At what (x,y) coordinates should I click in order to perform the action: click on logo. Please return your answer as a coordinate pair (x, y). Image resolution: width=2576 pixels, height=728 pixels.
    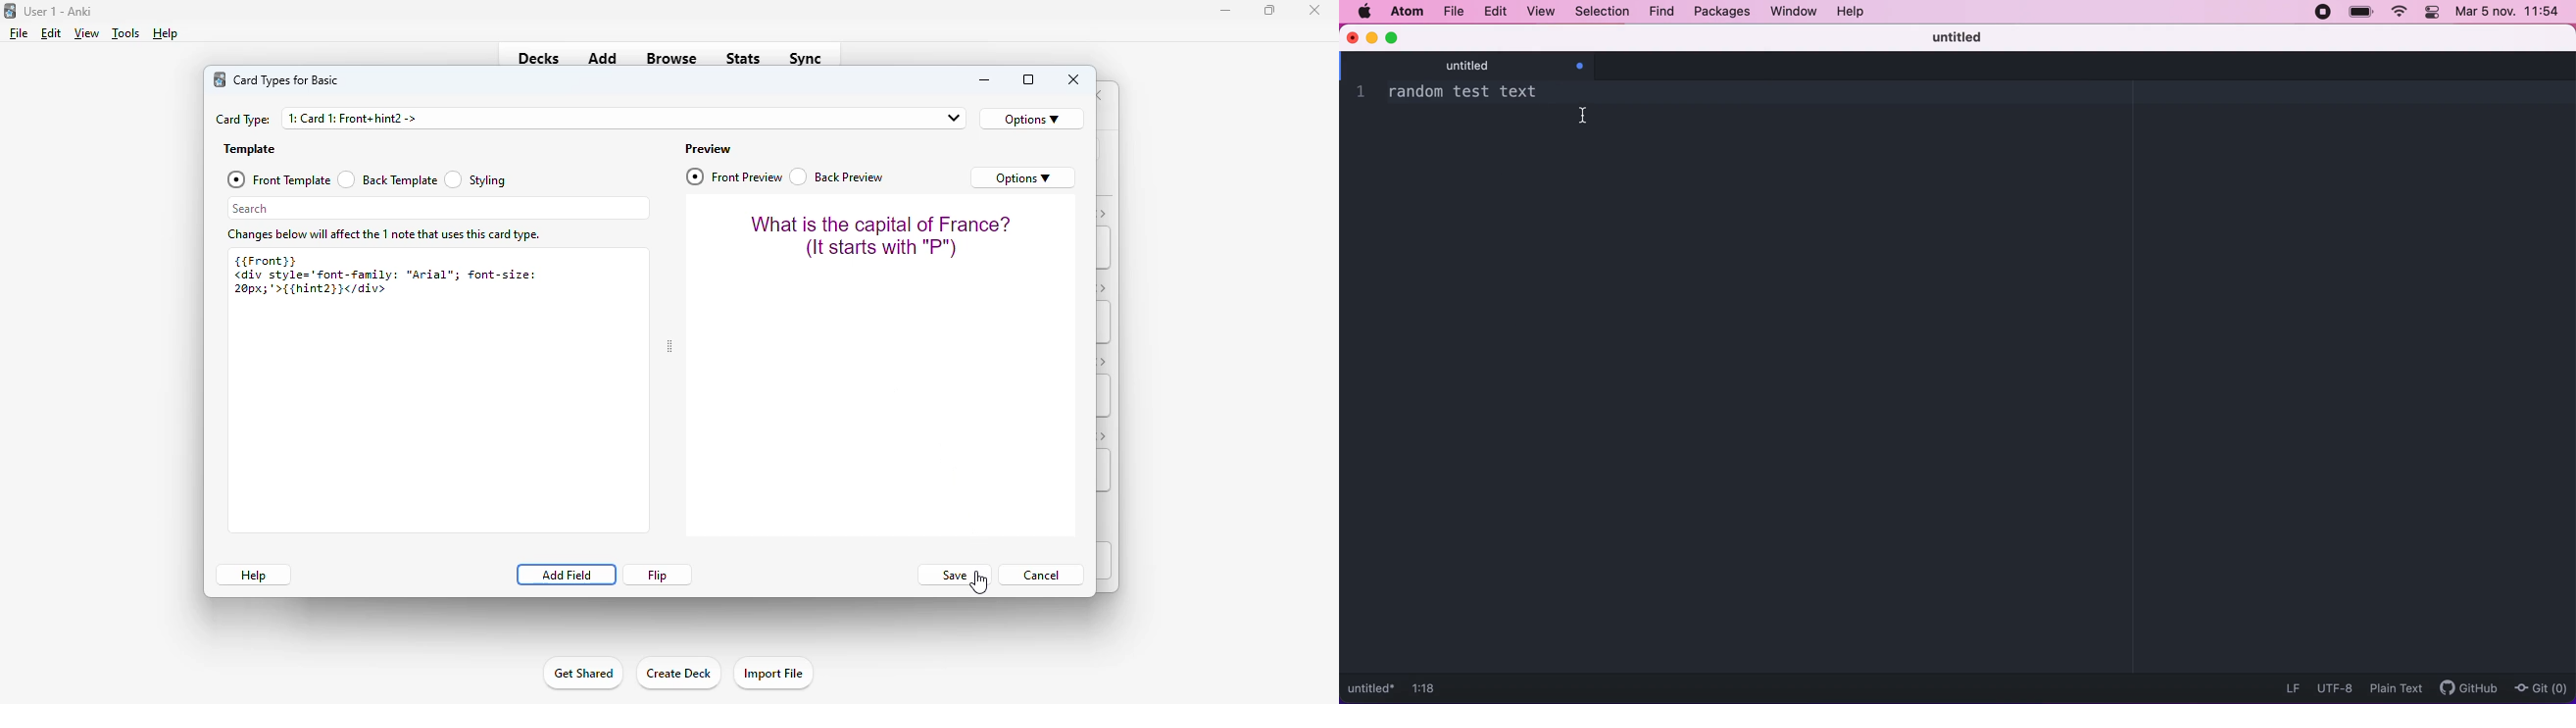
    Looking at the image, I should click on (220, 79).